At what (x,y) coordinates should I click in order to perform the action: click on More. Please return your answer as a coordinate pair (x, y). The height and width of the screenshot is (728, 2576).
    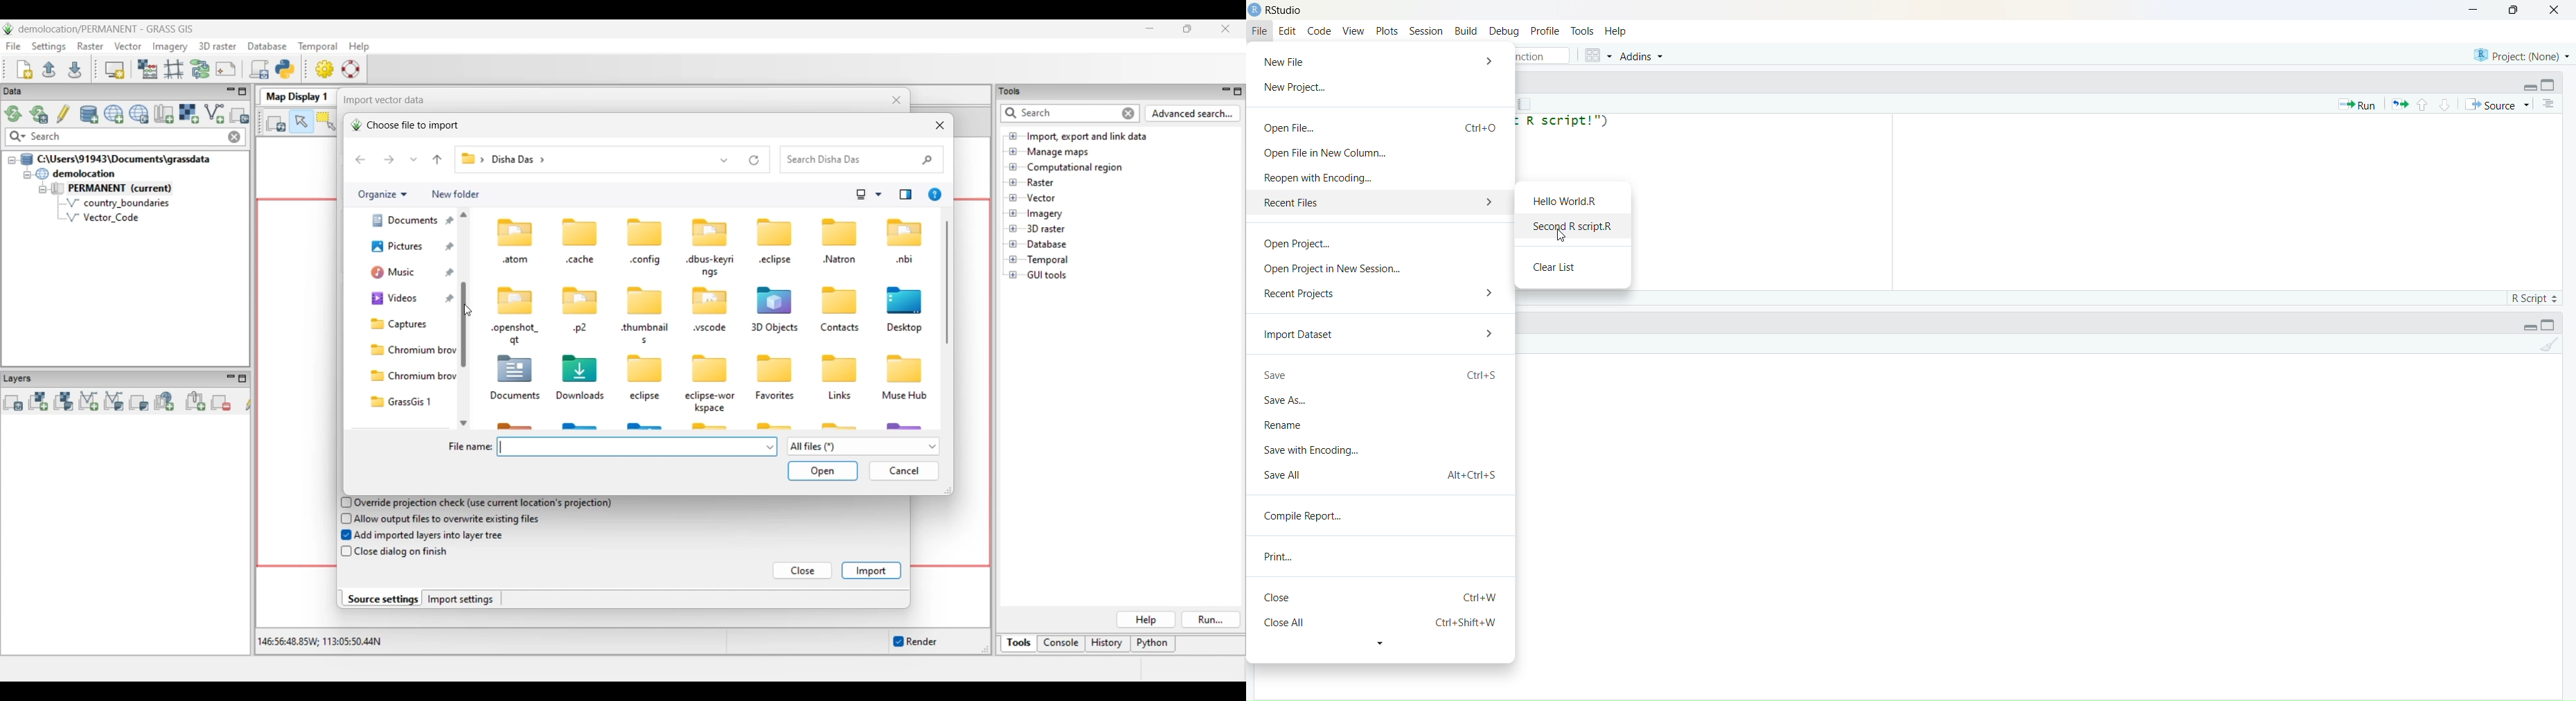
    Looking at the image, I should click on (1491, 60).